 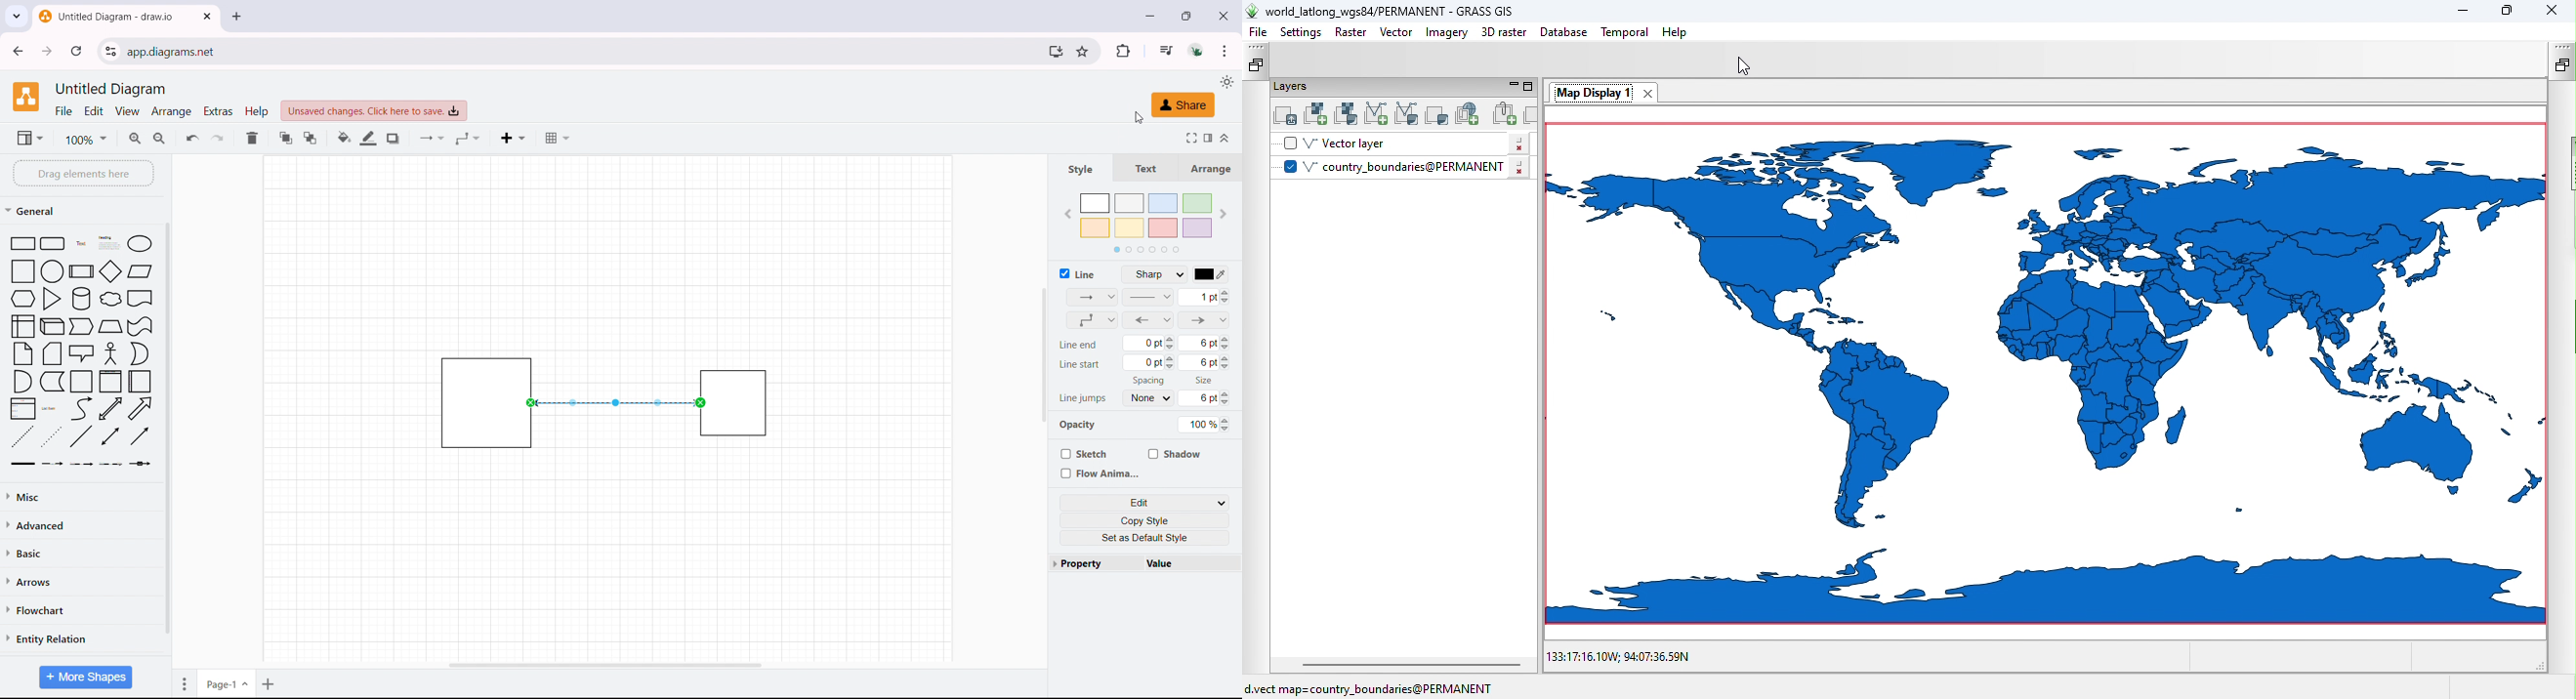 I want to click on format, so click(x=1208, y=137).